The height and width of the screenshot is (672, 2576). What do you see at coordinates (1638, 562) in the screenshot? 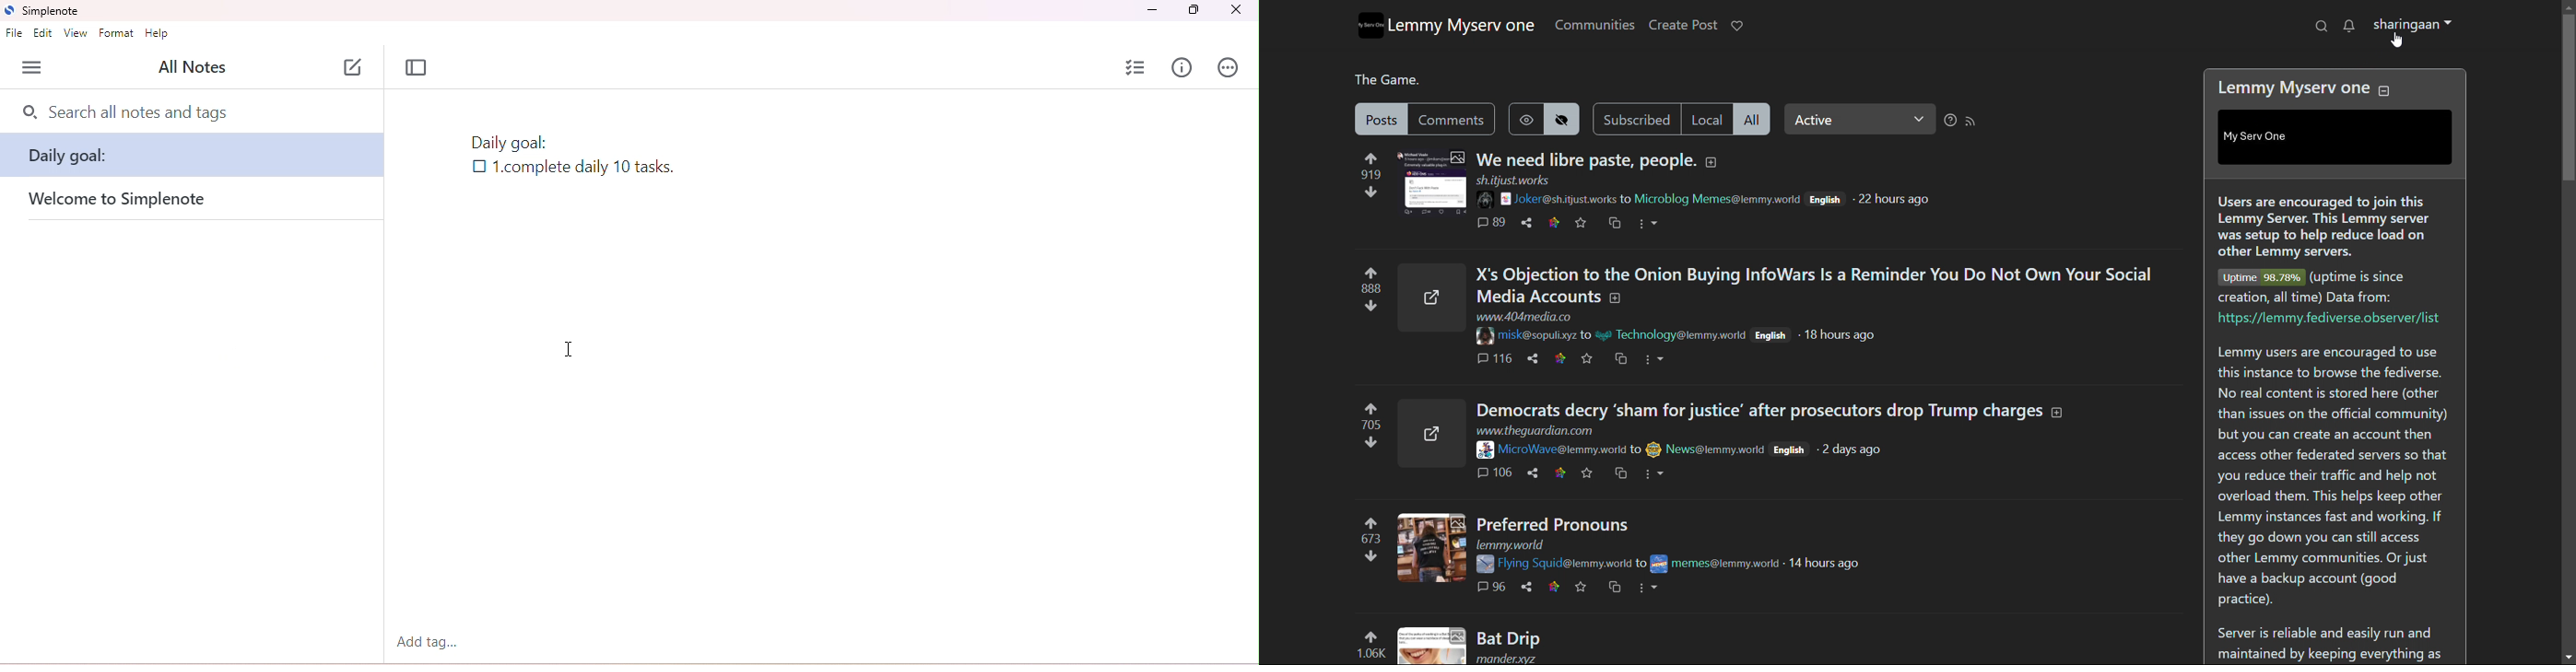
I see `to` at bounding box center [1638, 562].